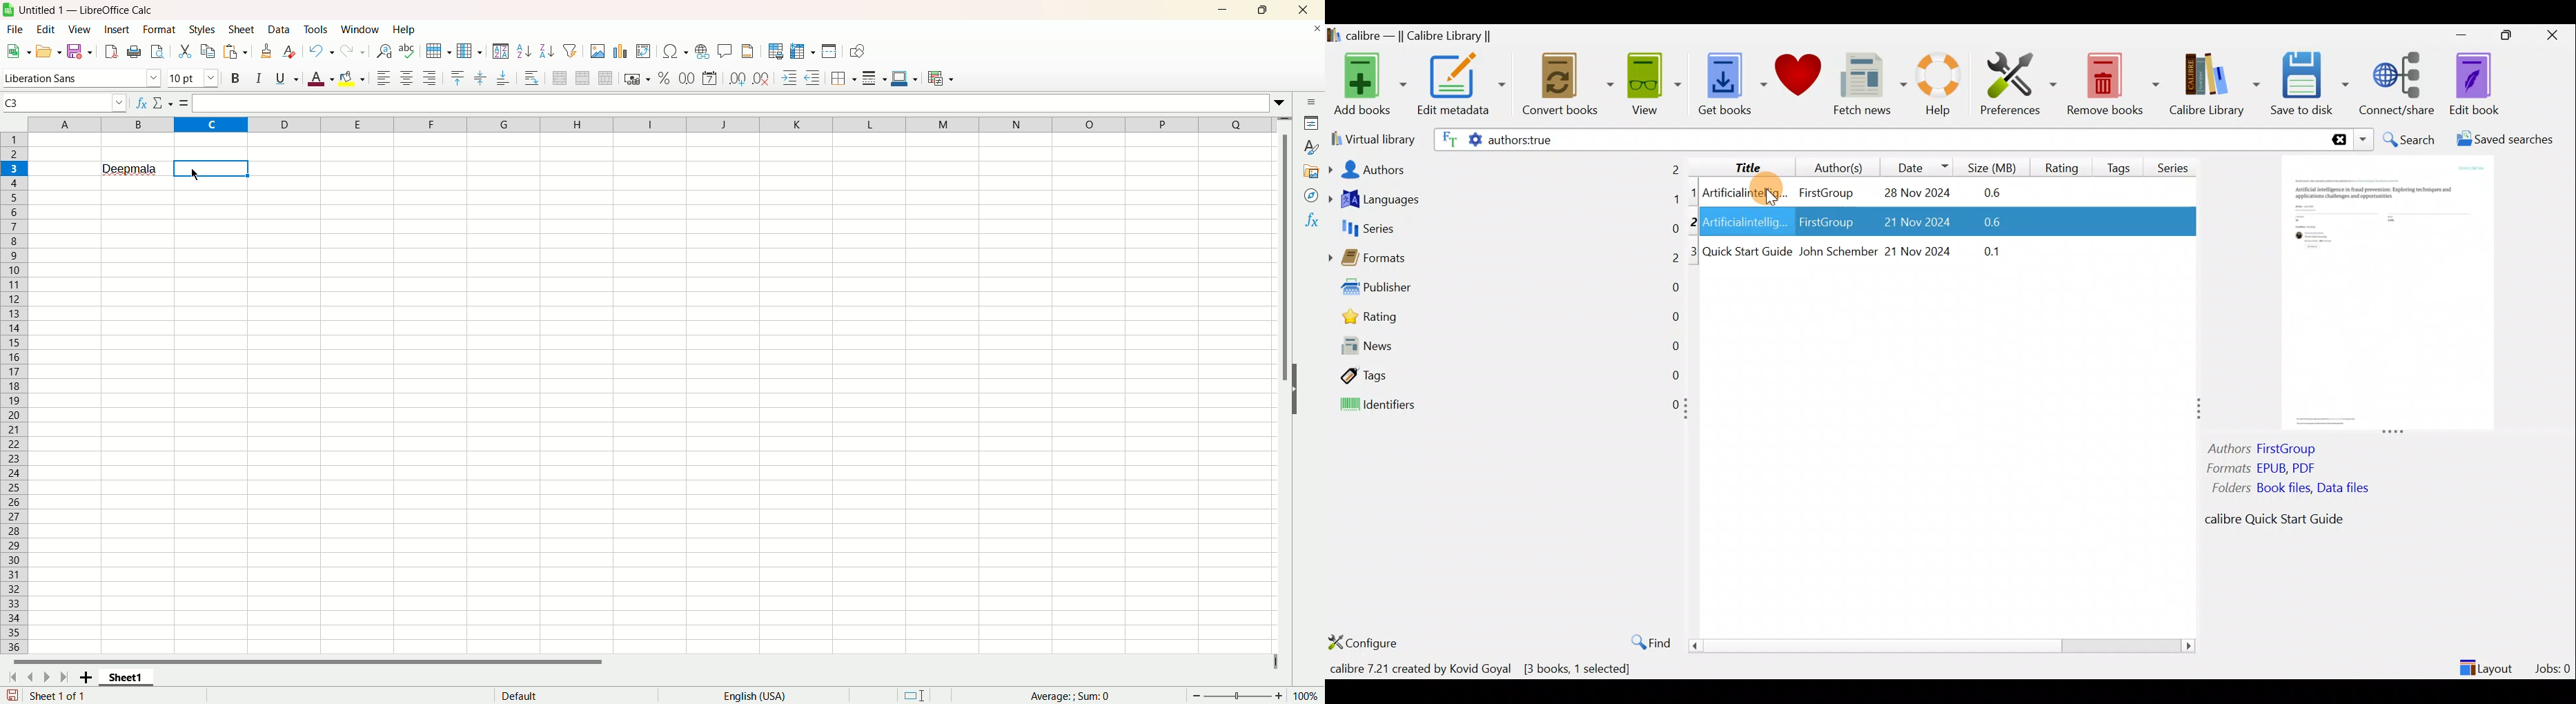  I want to click on Insert image, so click(598, 51).